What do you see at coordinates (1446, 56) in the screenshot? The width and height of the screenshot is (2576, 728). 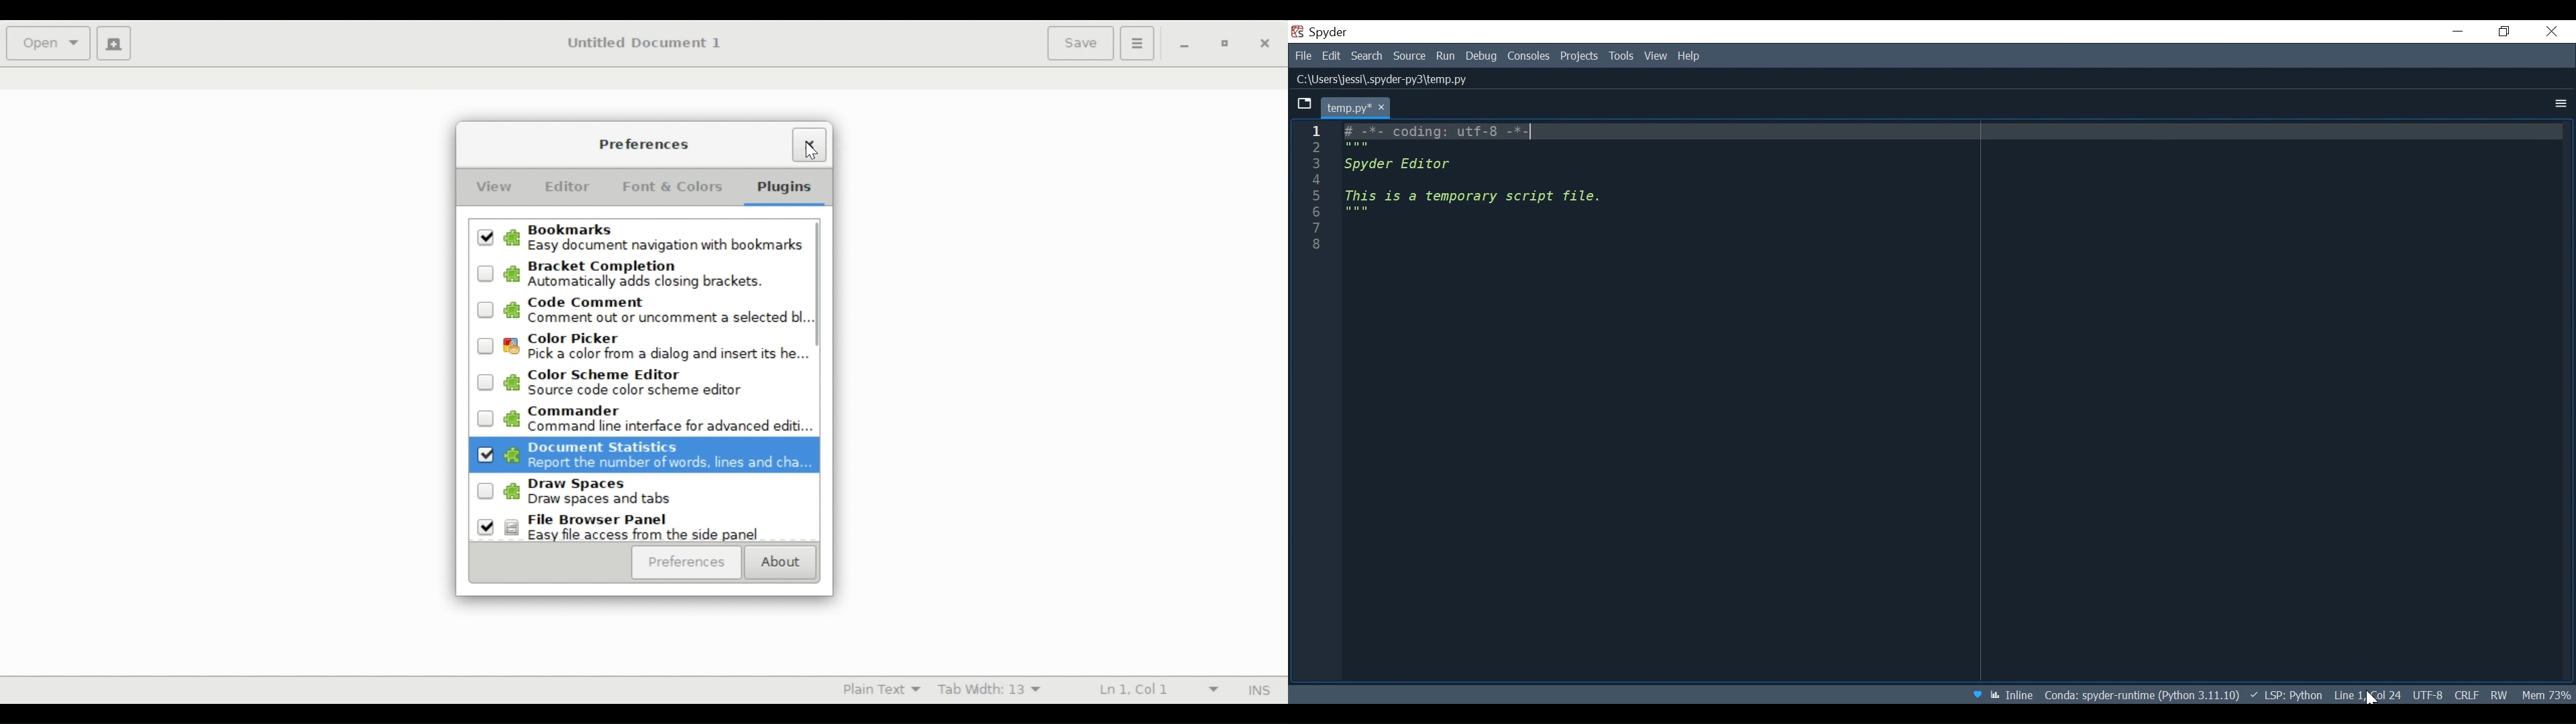 I see `Run` at bounding box center [1446, 56].